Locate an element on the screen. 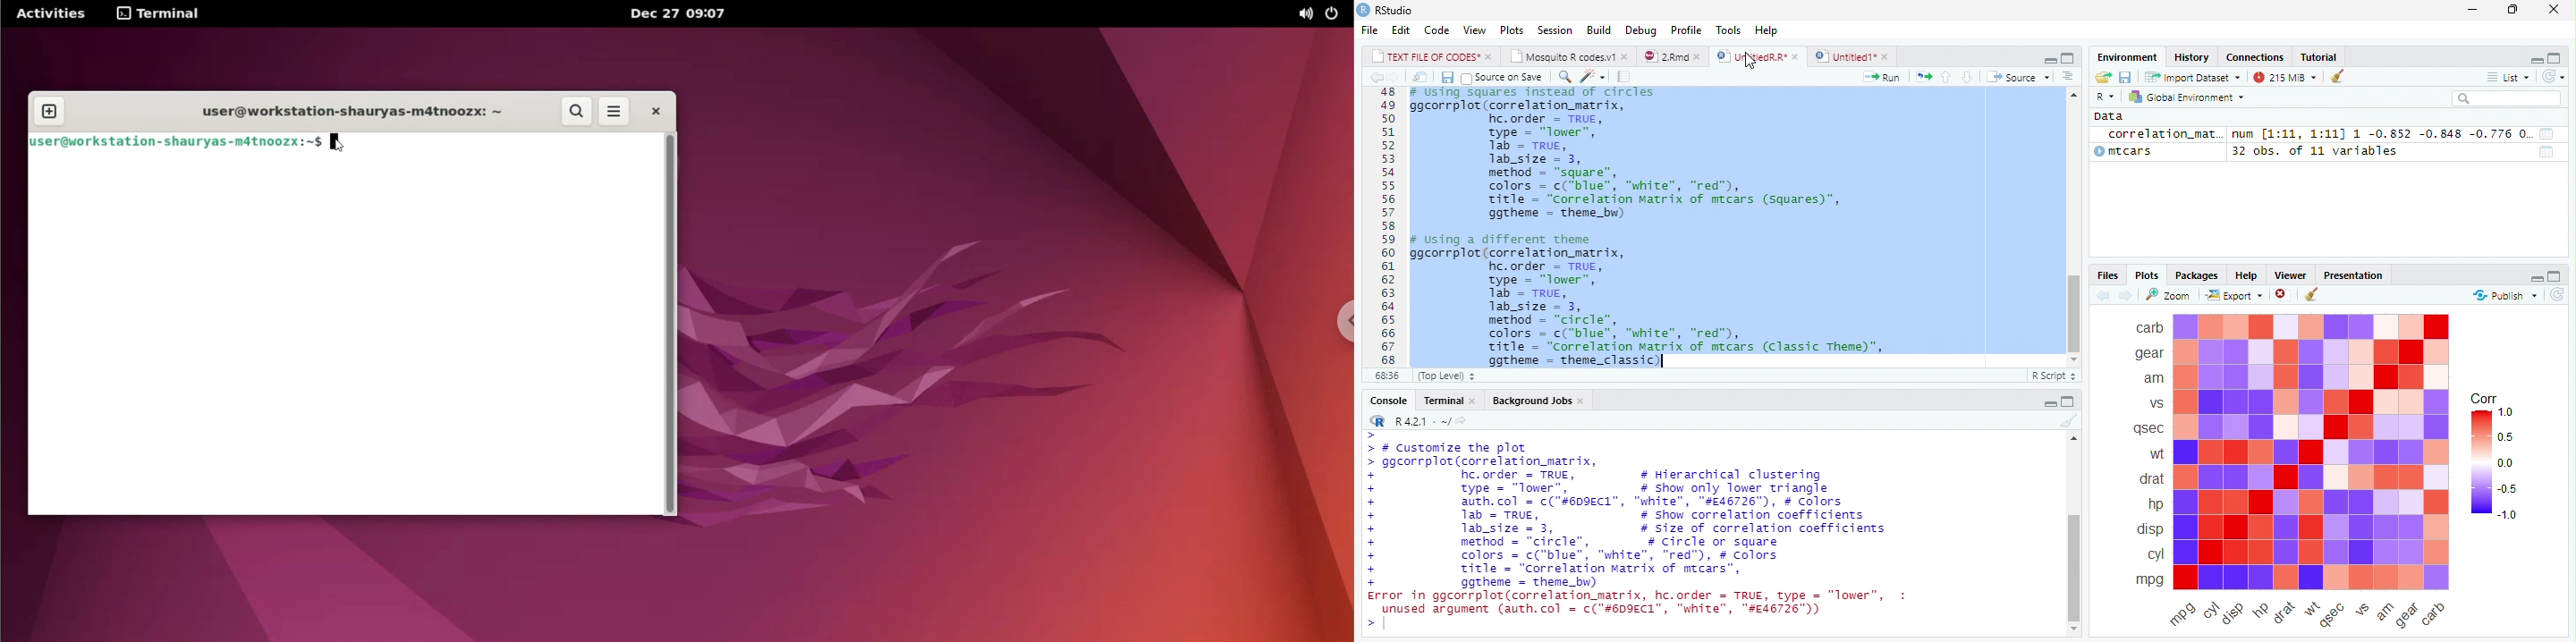 The image size is (2576, 644). maximize is located at coordinates (2512, 12).